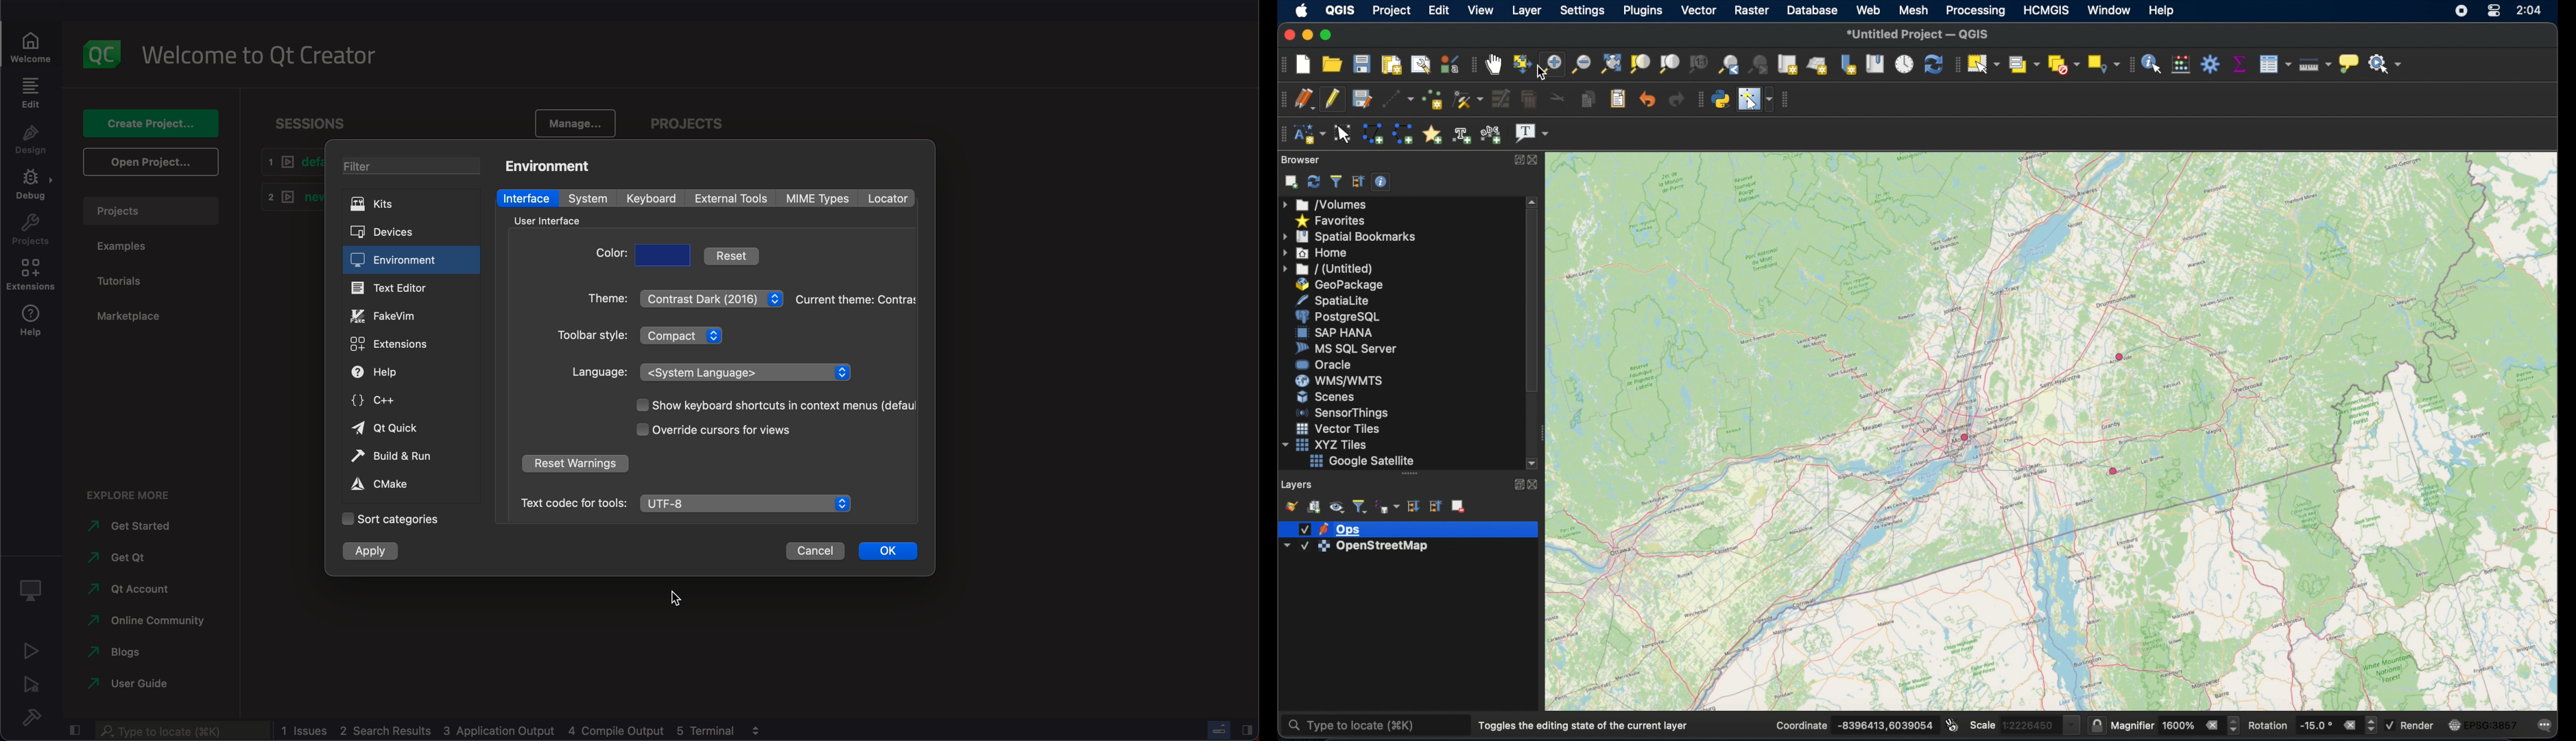 The image size is (2576, 756). What do you see at coordinates (403, 345) in the screenshot?
I see `extensions` at bounding box center [403, 345].